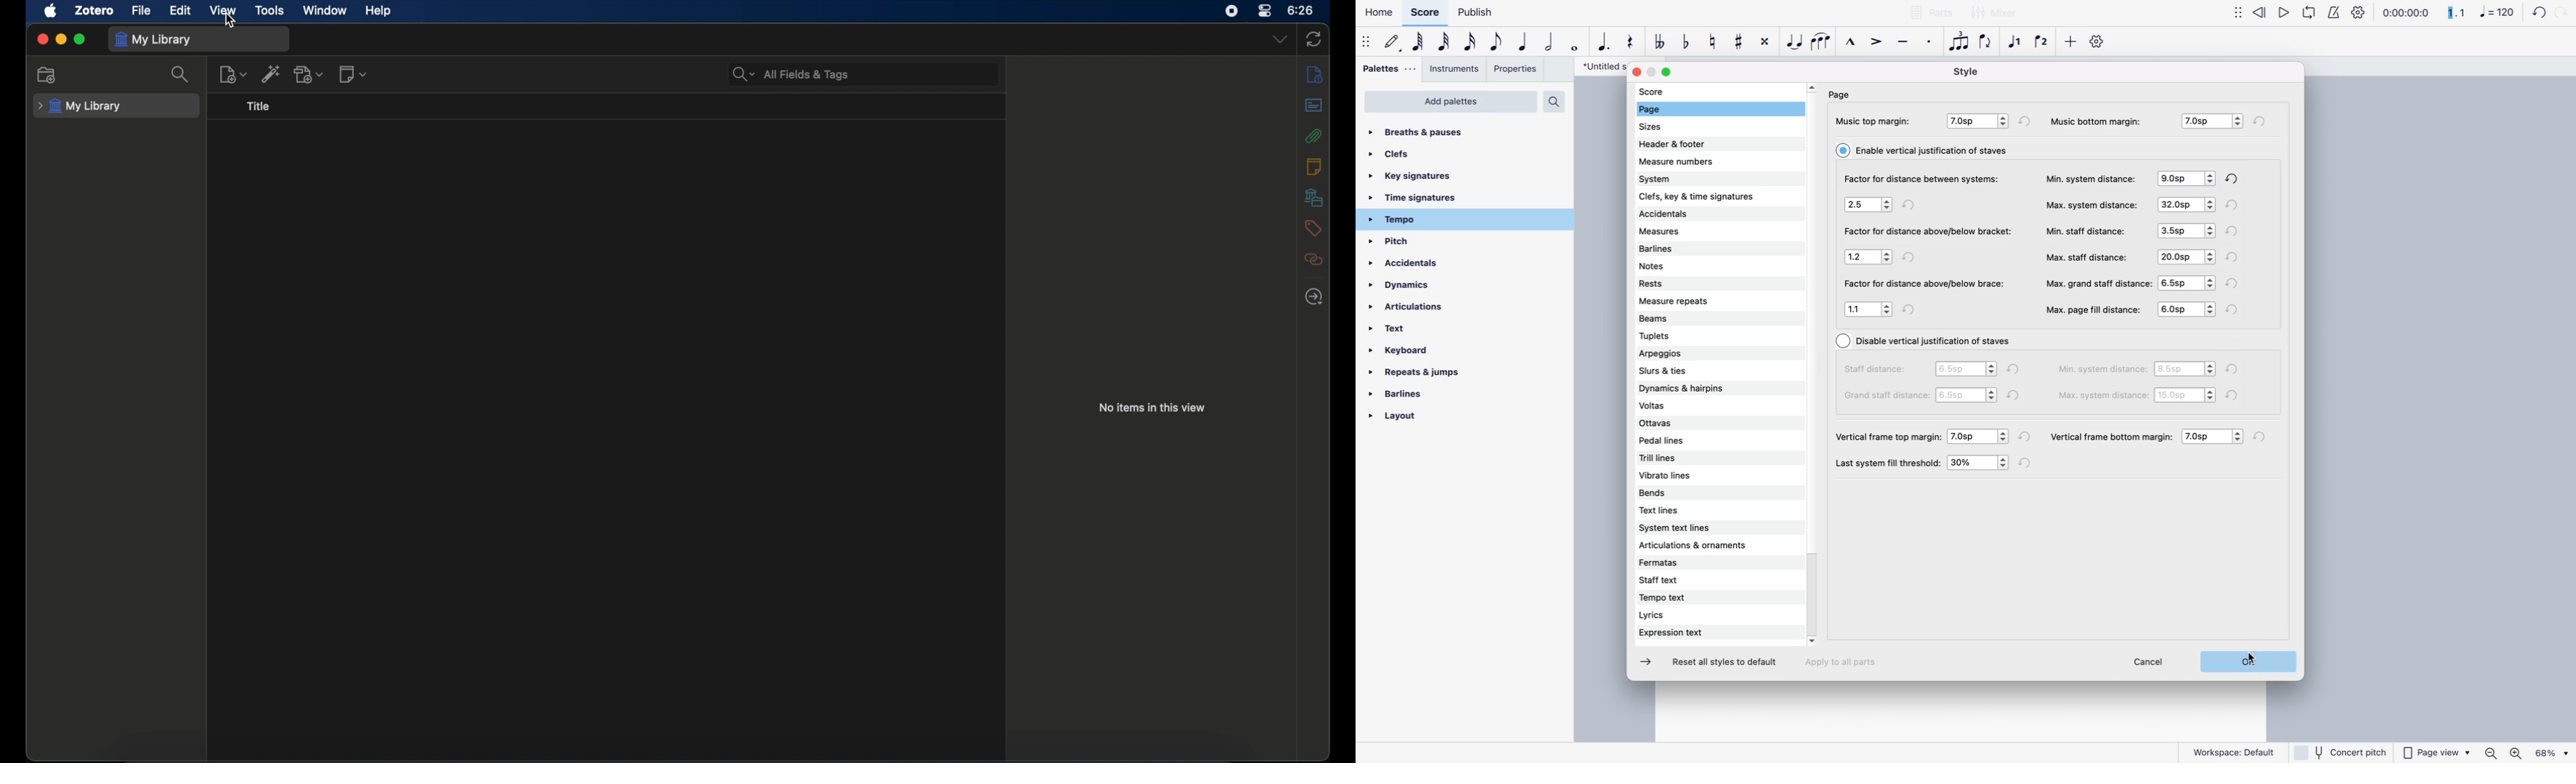  I want to click on voltas, so click(1690, 405).